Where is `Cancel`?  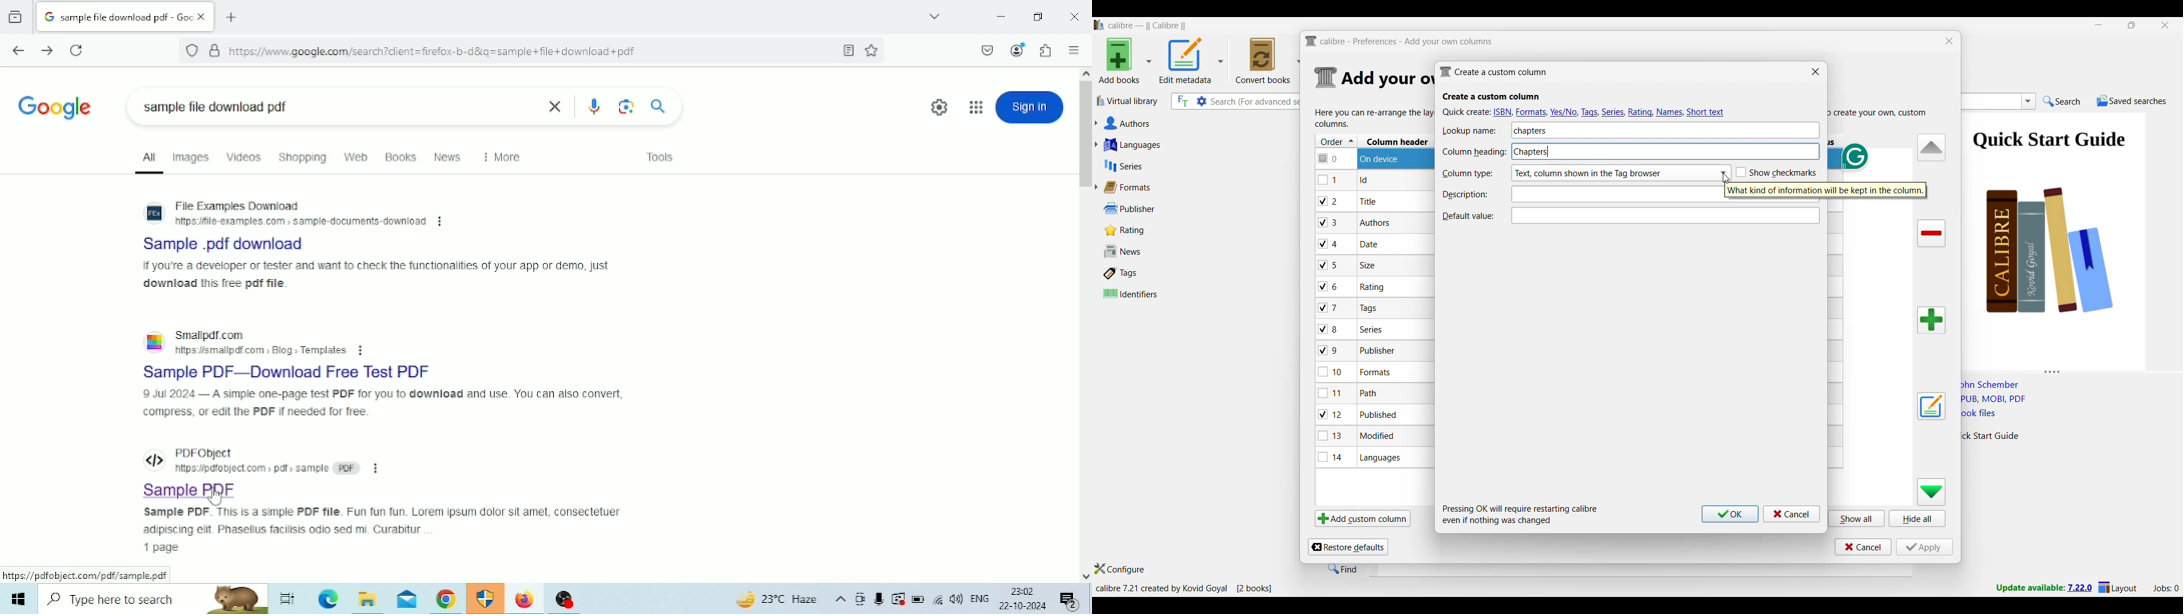 Cancel is located at coordinates (1863, 547).